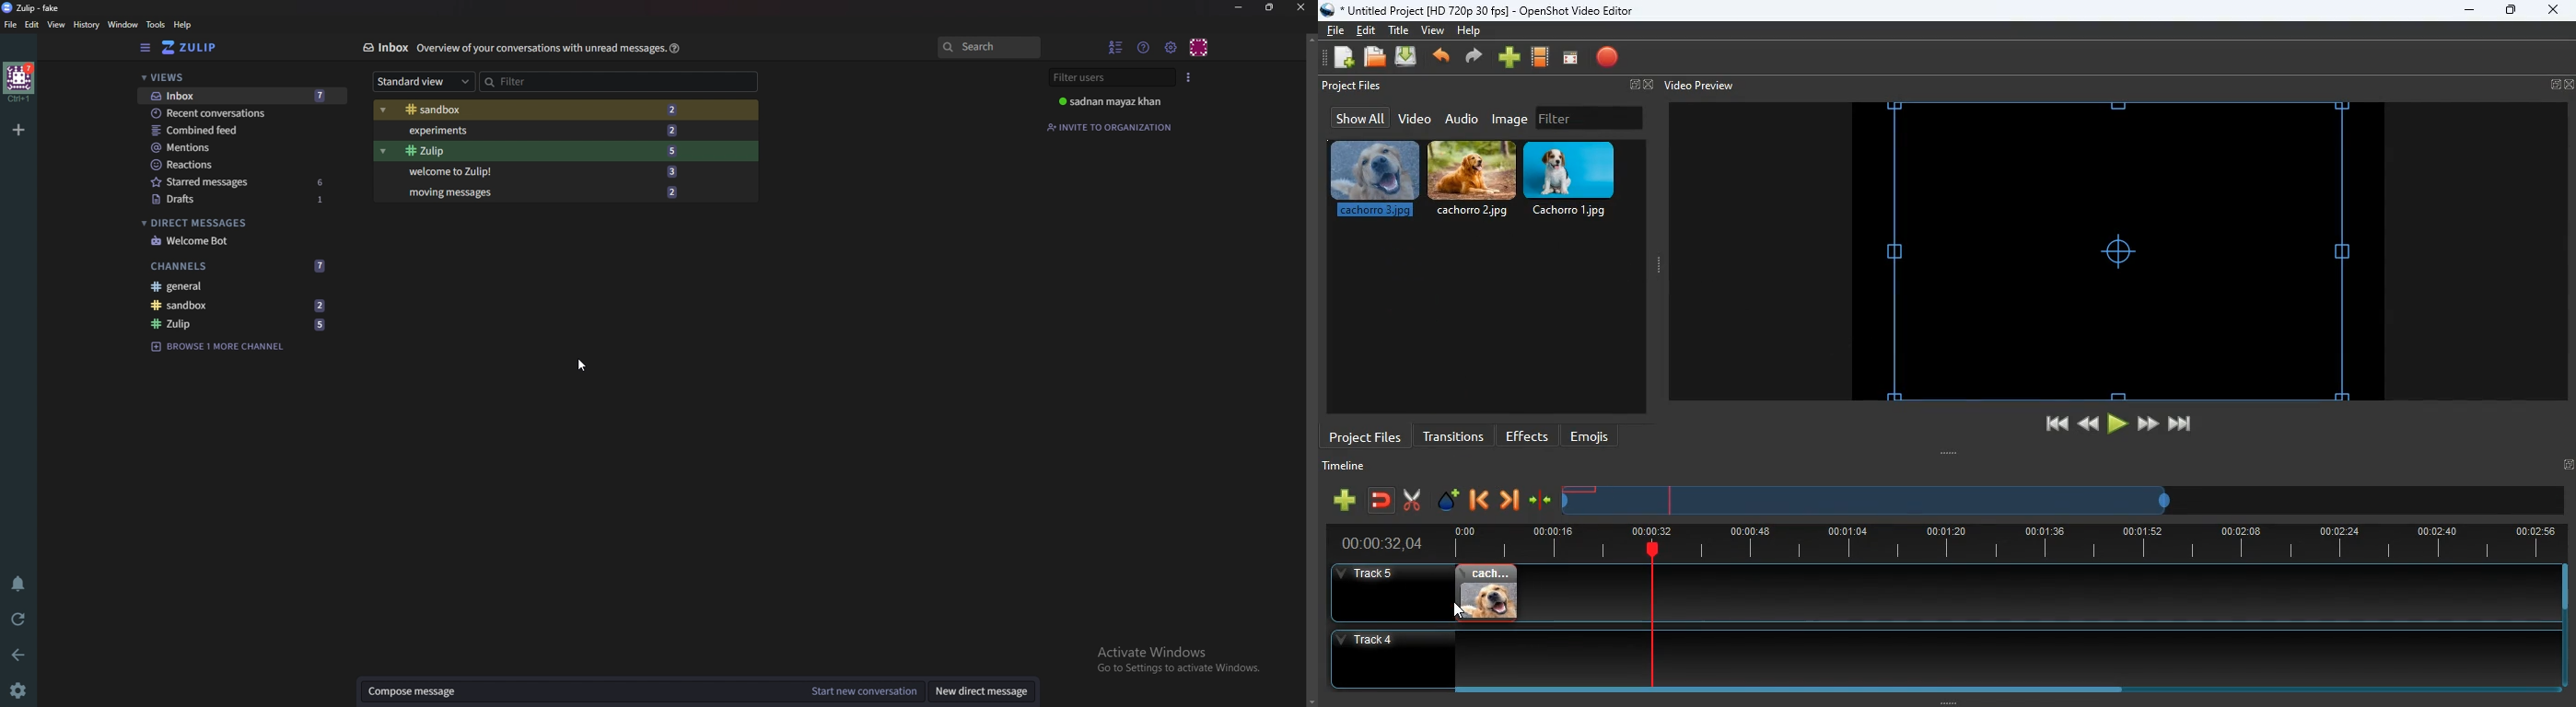 This screenshot has width=2576, height=728. I want to click on Drafts, so click(209, 200).